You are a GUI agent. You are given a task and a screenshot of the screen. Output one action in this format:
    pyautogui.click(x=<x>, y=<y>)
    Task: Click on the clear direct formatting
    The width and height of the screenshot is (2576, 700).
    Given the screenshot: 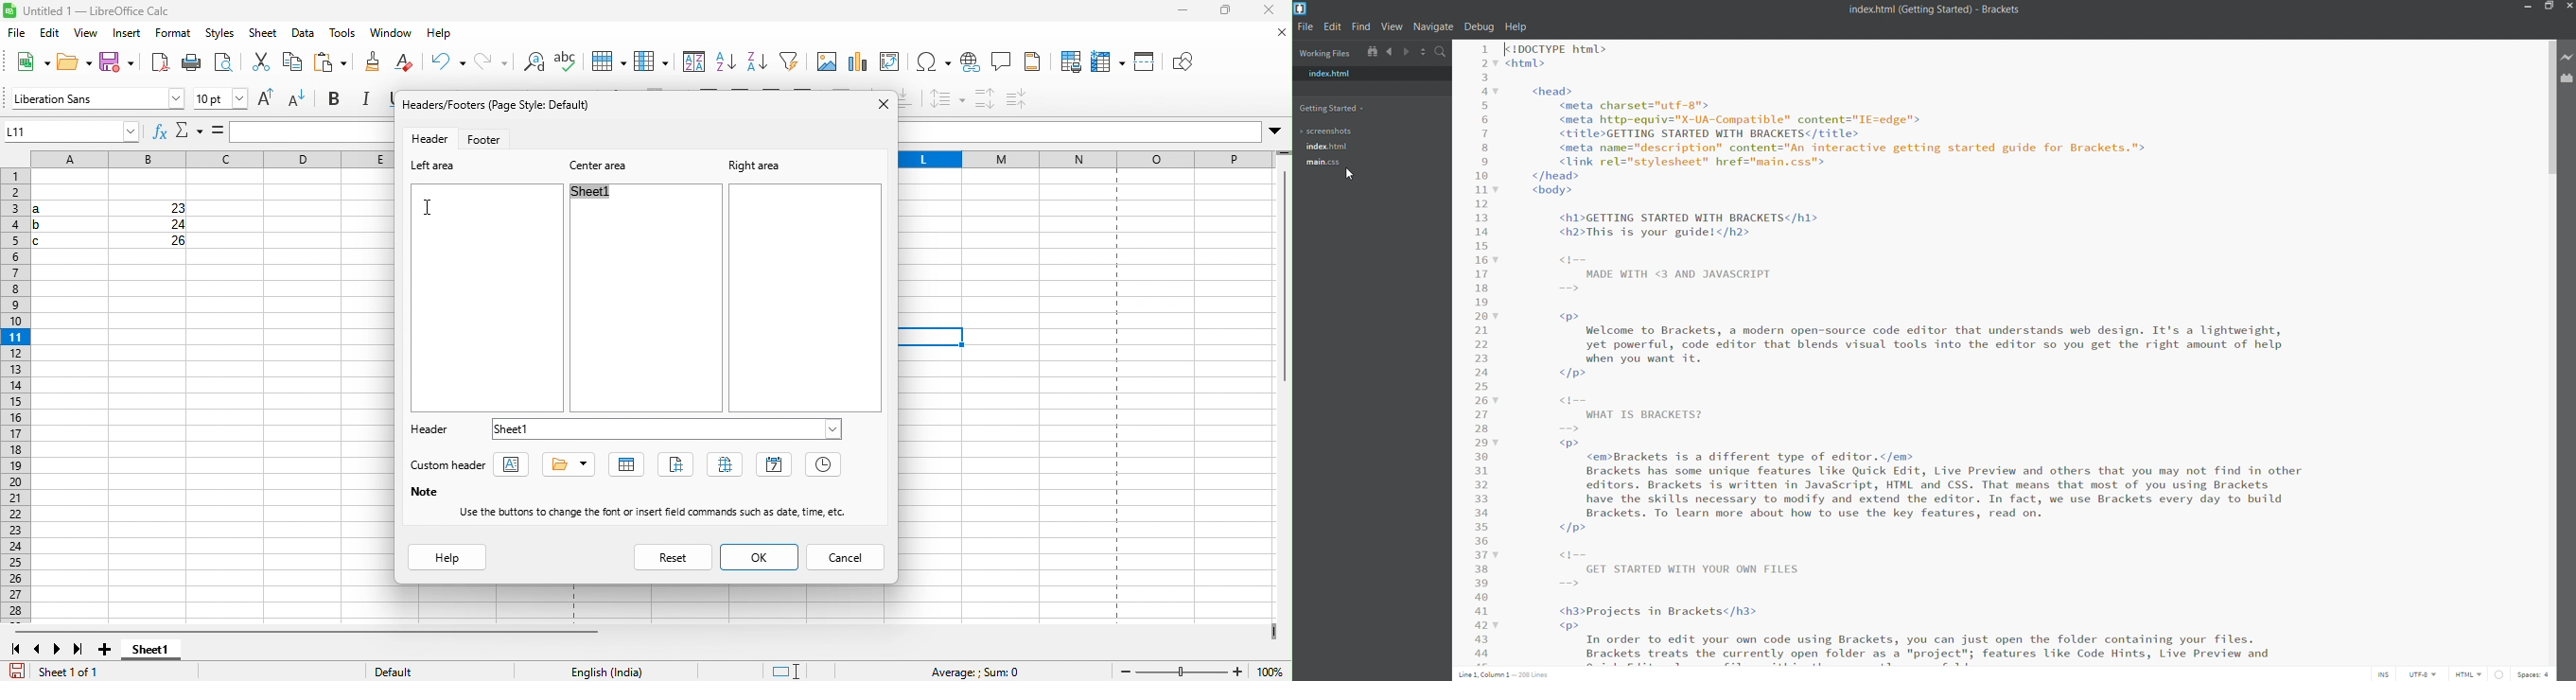 What is the action you would take?
    pyautogui.click(x=376, y=61)
    